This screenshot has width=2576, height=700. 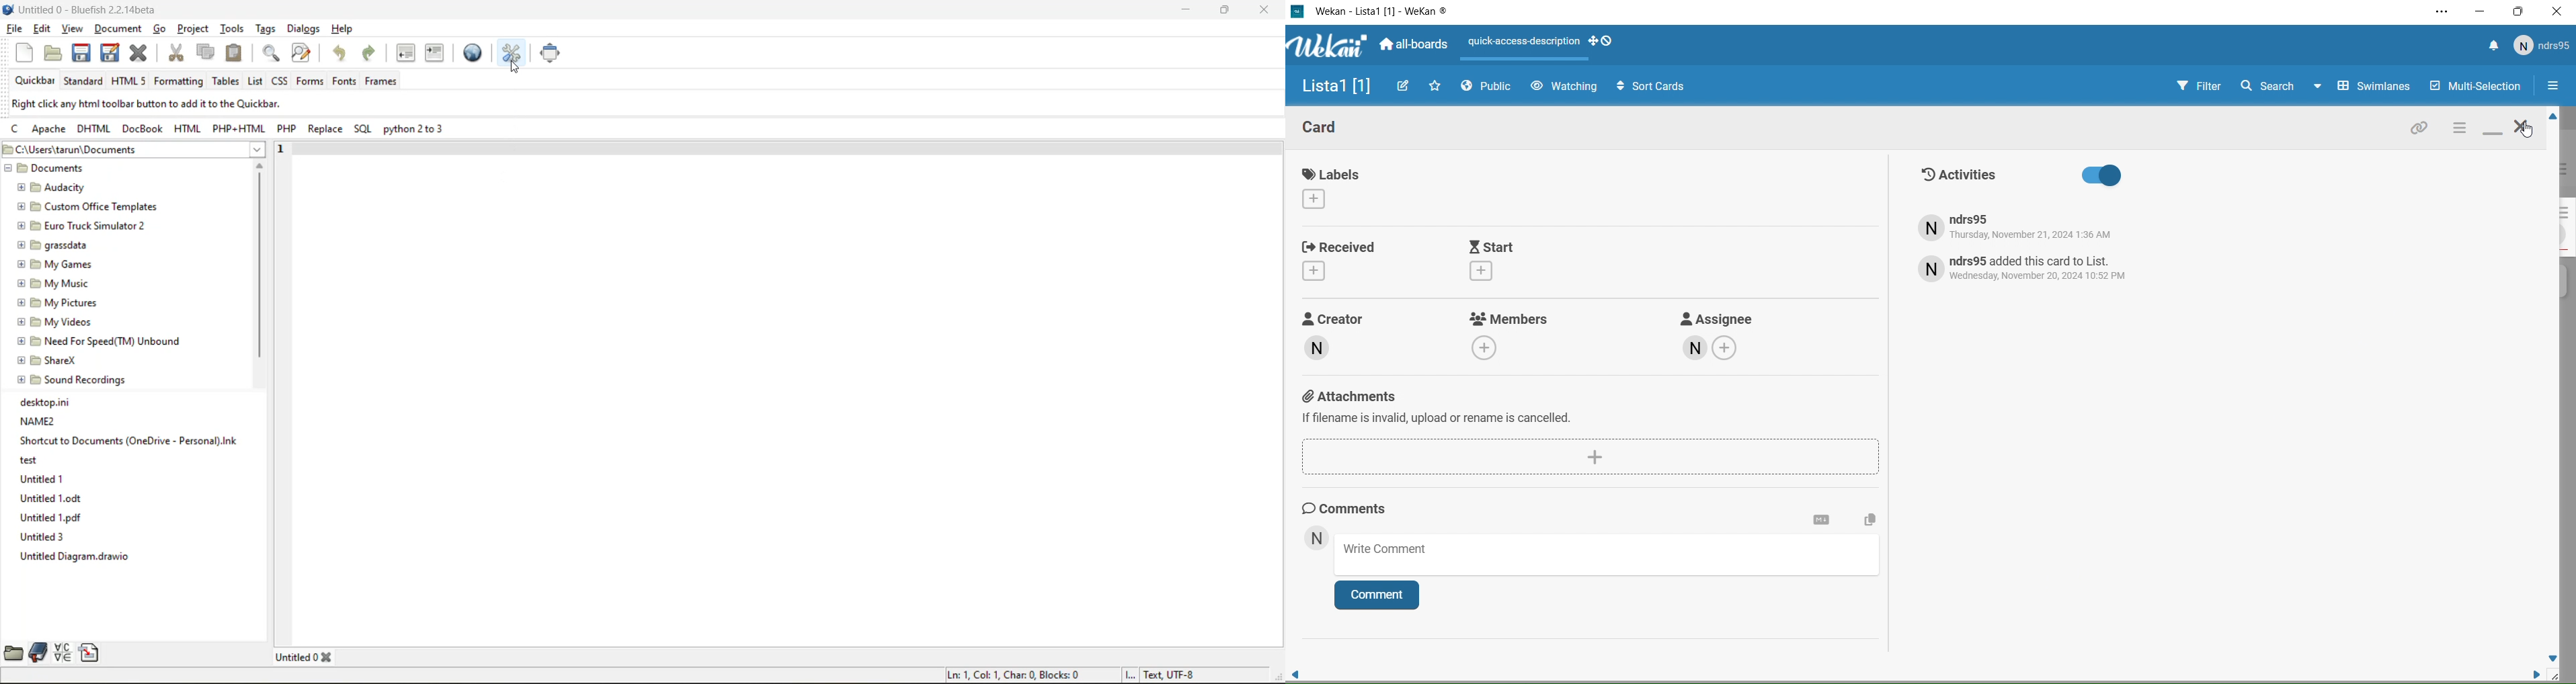 I want to click on php html, so click(x=234, y=129).